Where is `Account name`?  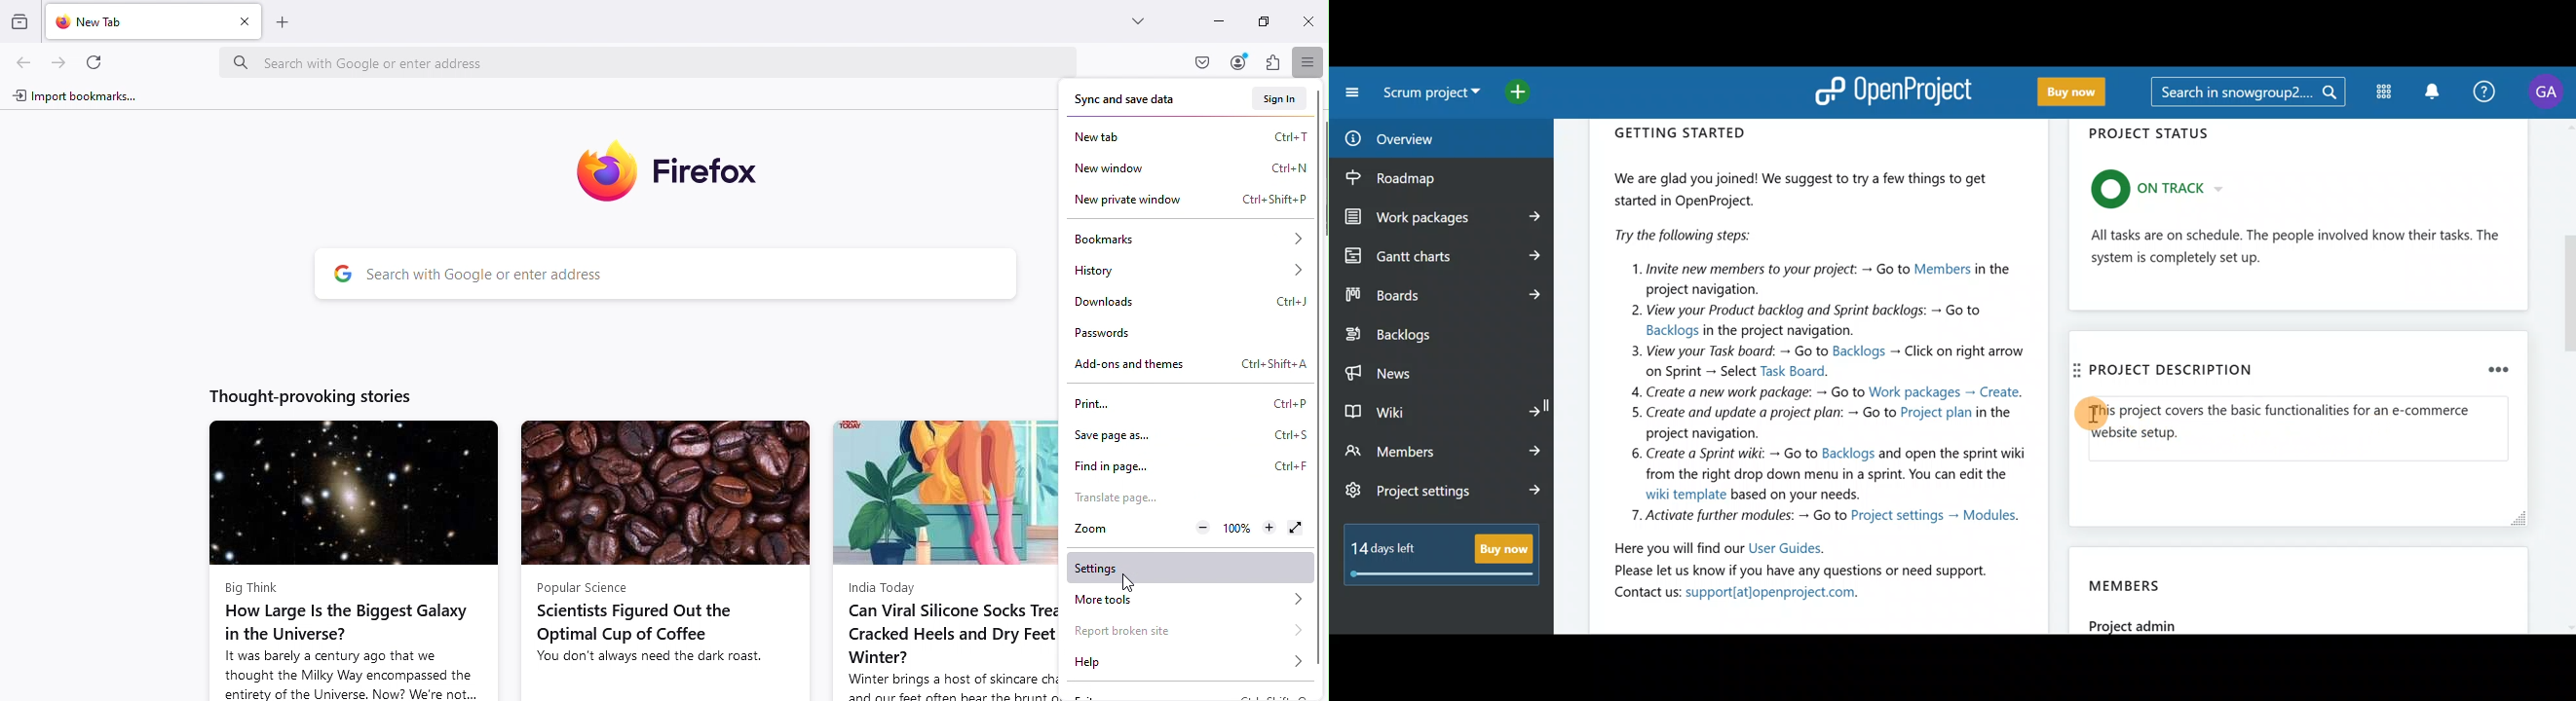 Account name is located at coordinates (2549, 92).